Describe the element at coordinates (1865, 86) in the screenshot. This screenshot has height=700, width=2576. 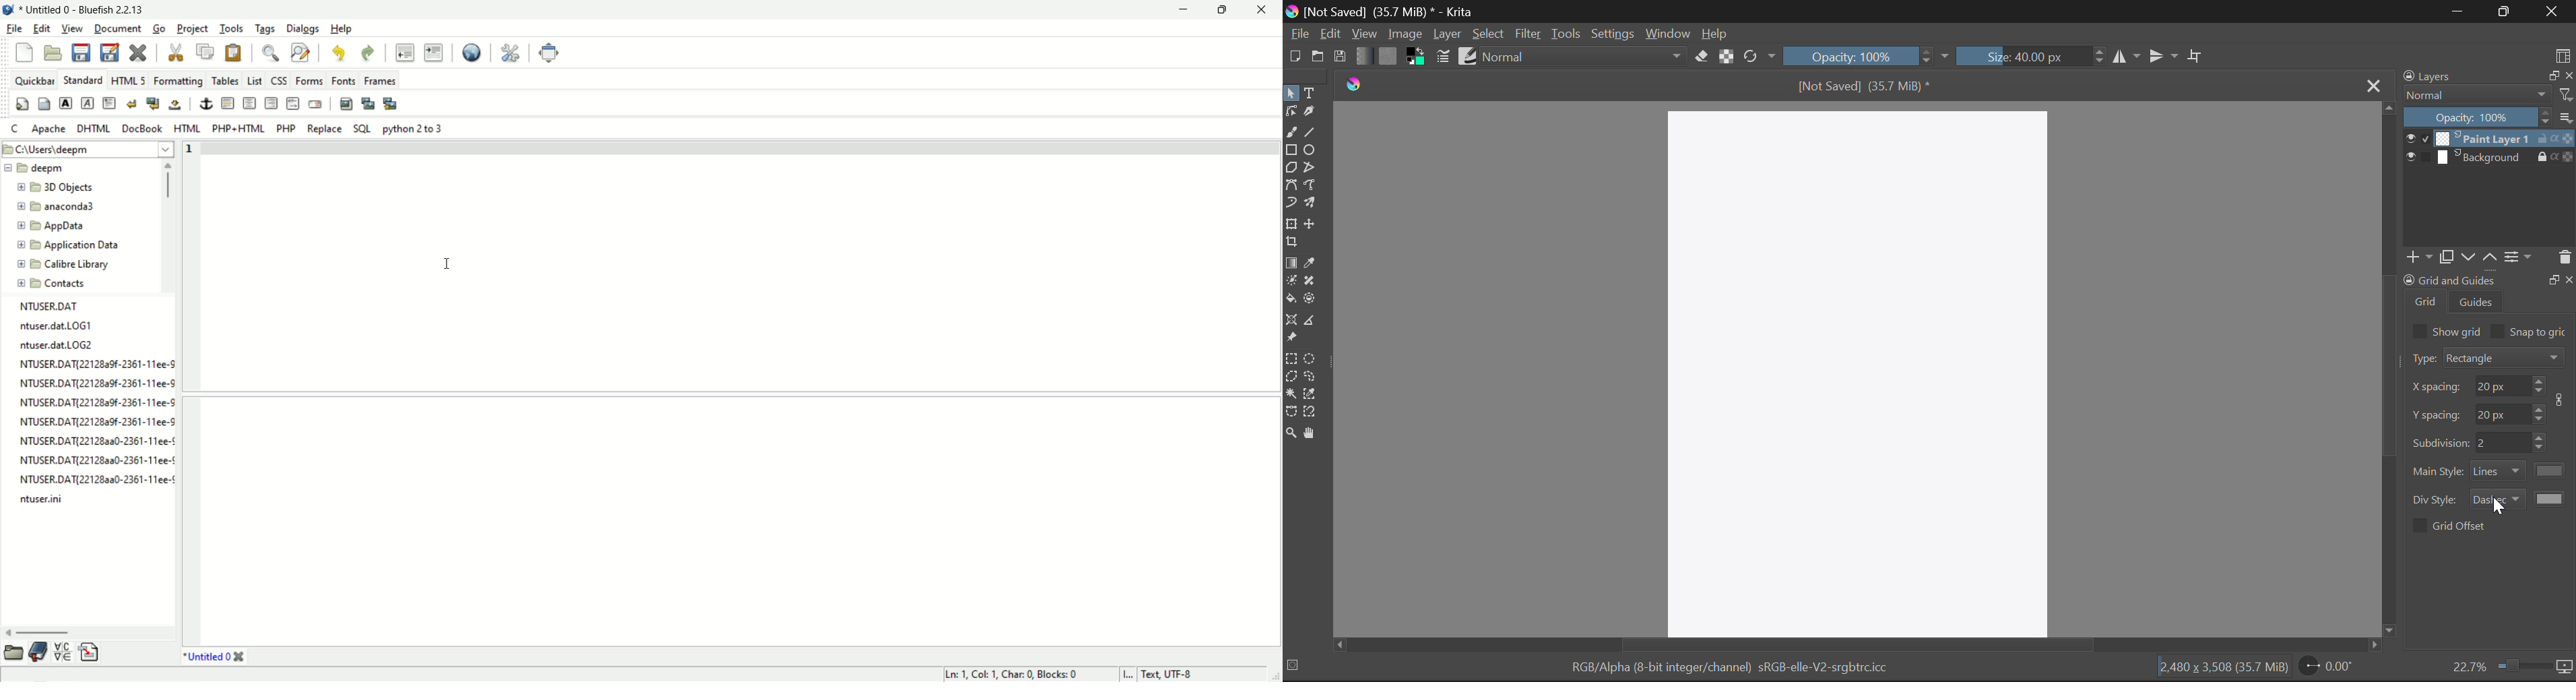
I see `[Not Saved] (35.7 MiB) *` at that location.